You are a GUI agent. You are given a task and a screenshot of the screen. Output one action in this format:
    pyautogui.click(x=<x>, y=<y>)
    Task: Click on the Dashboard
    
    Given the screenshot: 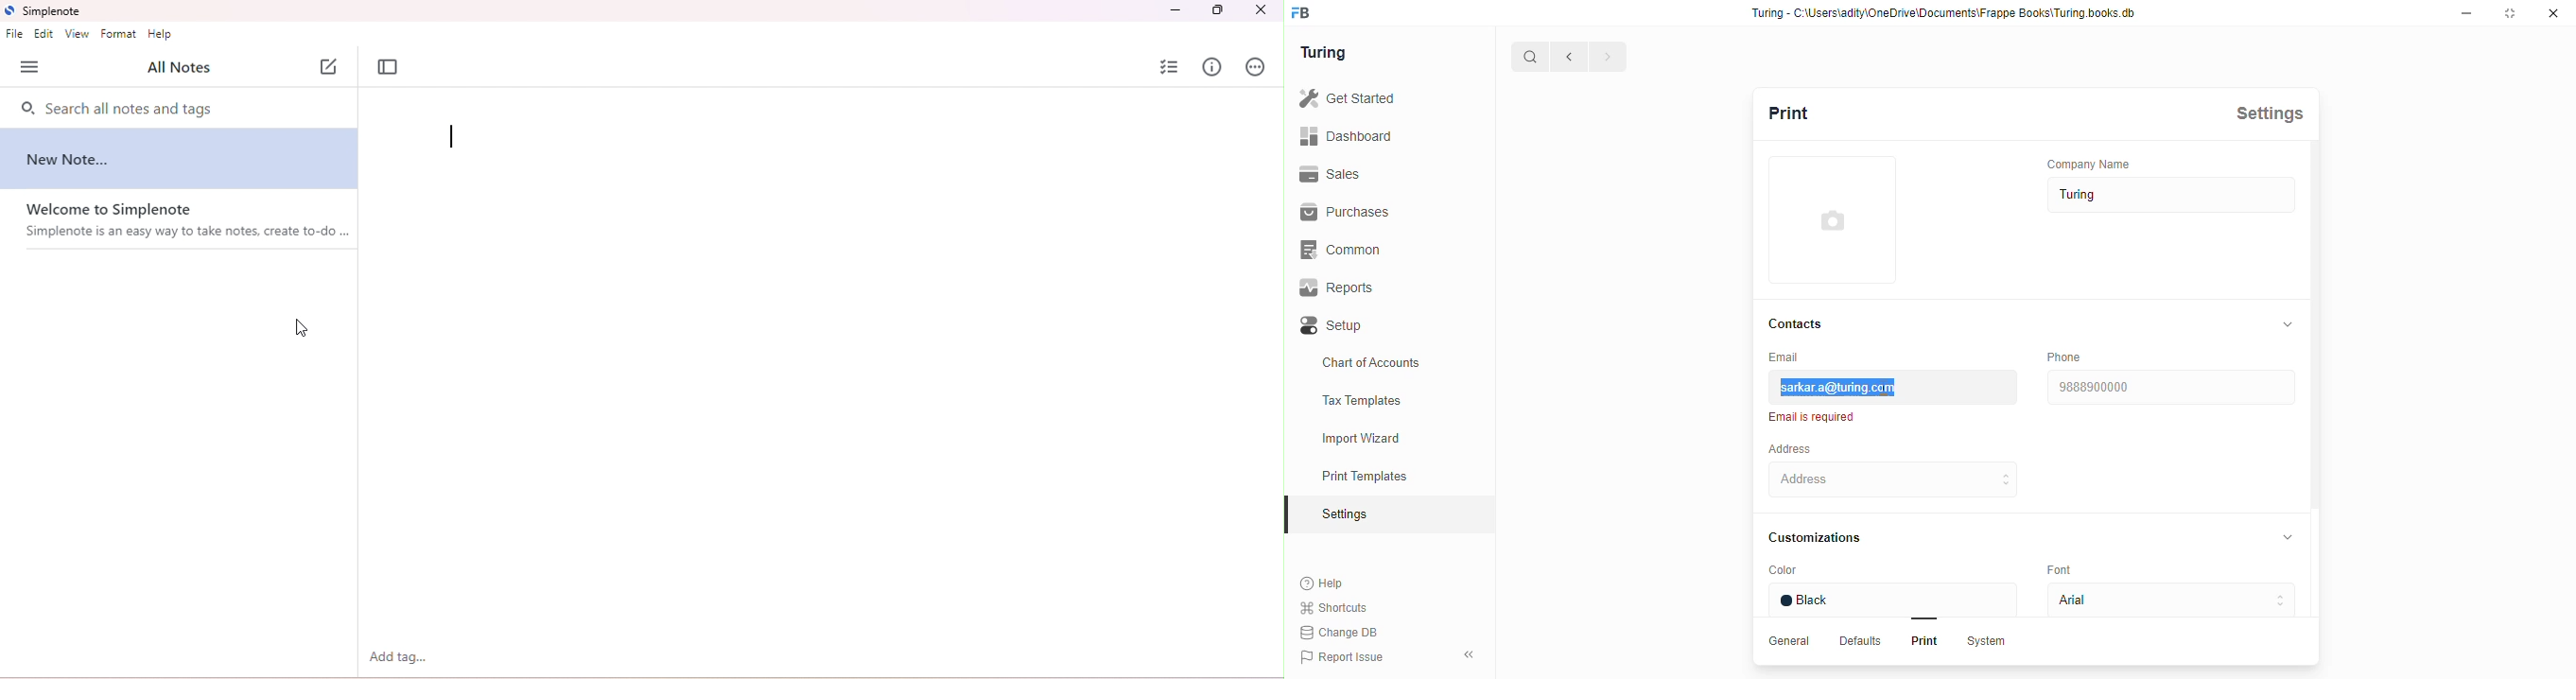 What is the action you would take?
    pyautogui.click(x=1351, y=135)
    